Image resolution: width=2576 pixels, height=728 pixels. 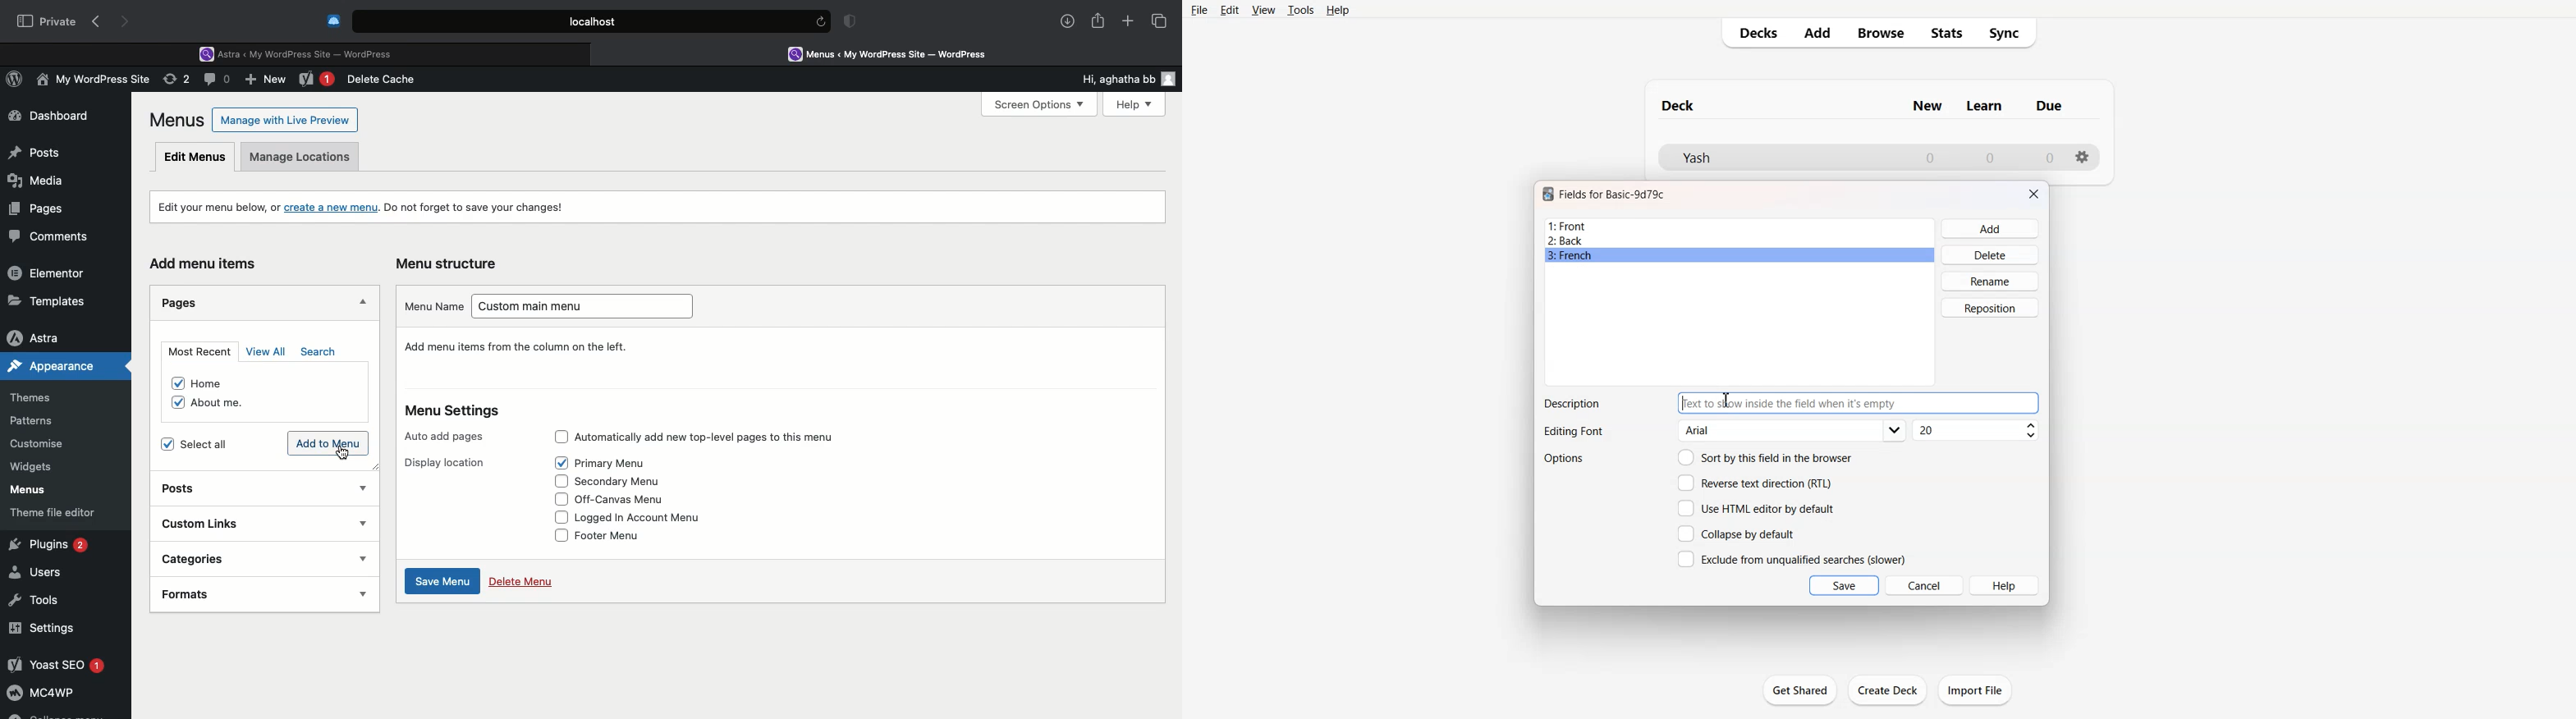 What do you see at coordinates (39, 447) in the screenshot?
I see `Customize` at bounding box center [39, 447].